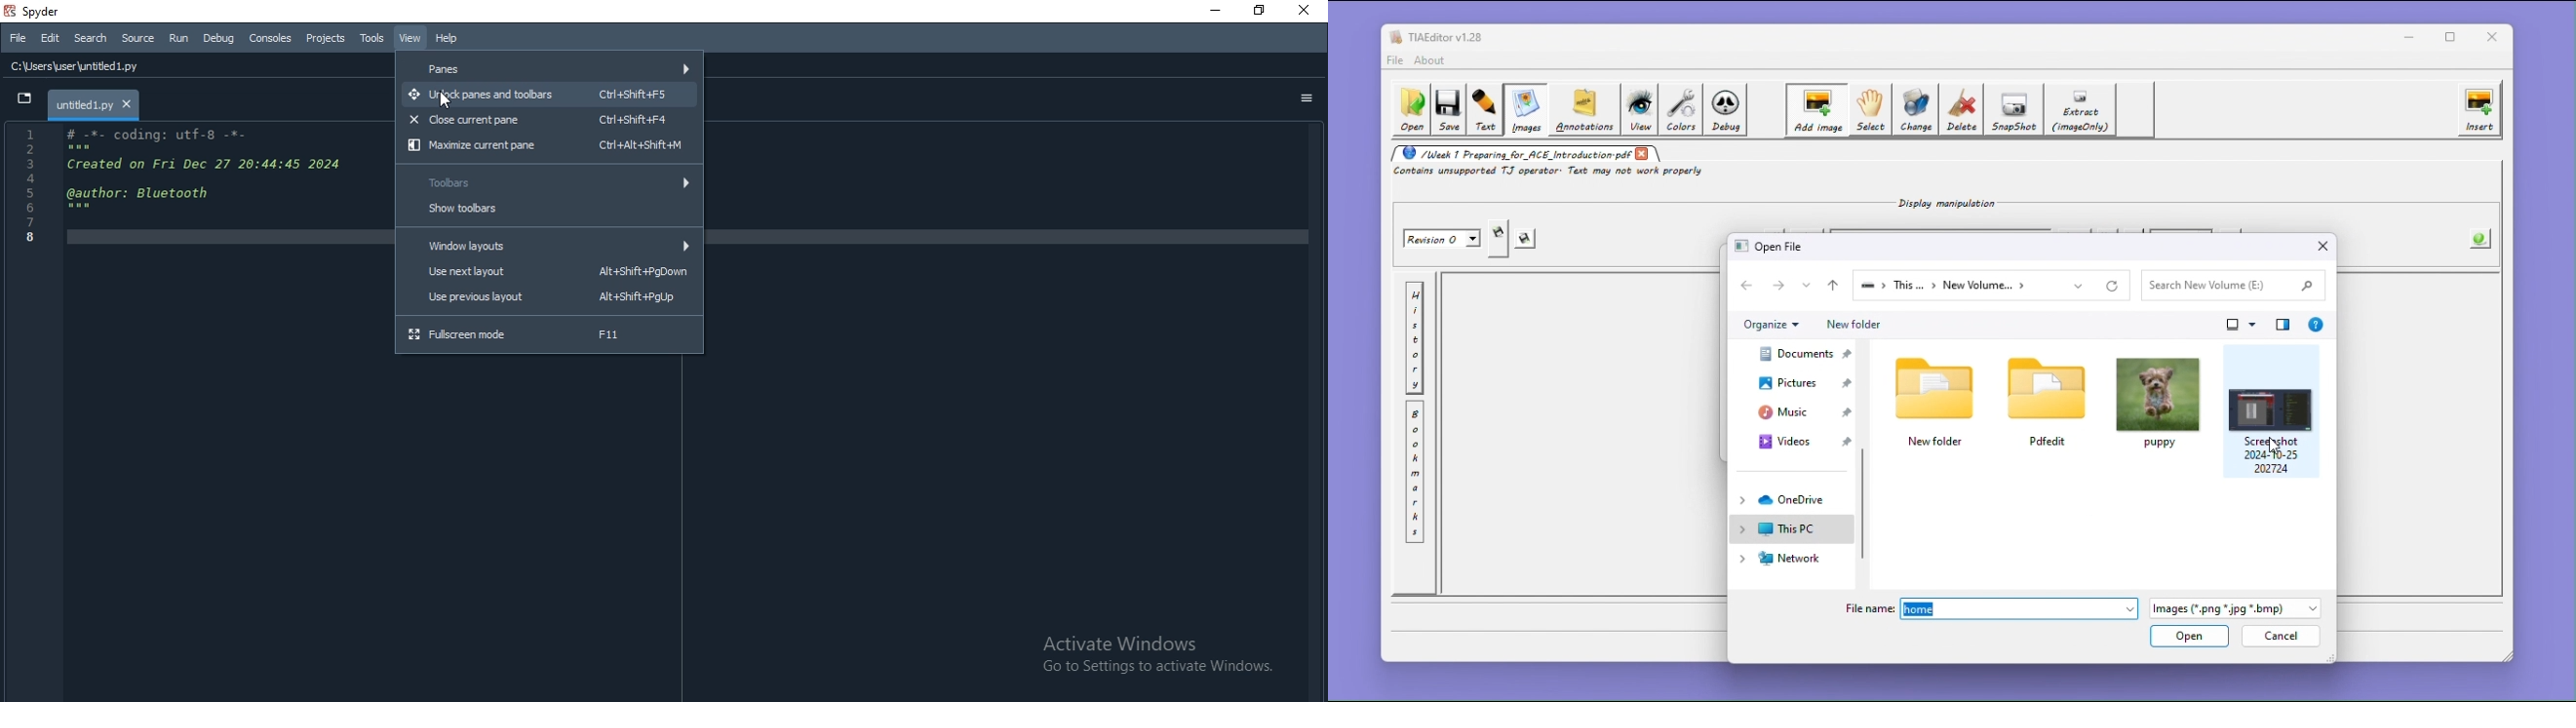  I want to click on maximise current pane, so click(547, 148).